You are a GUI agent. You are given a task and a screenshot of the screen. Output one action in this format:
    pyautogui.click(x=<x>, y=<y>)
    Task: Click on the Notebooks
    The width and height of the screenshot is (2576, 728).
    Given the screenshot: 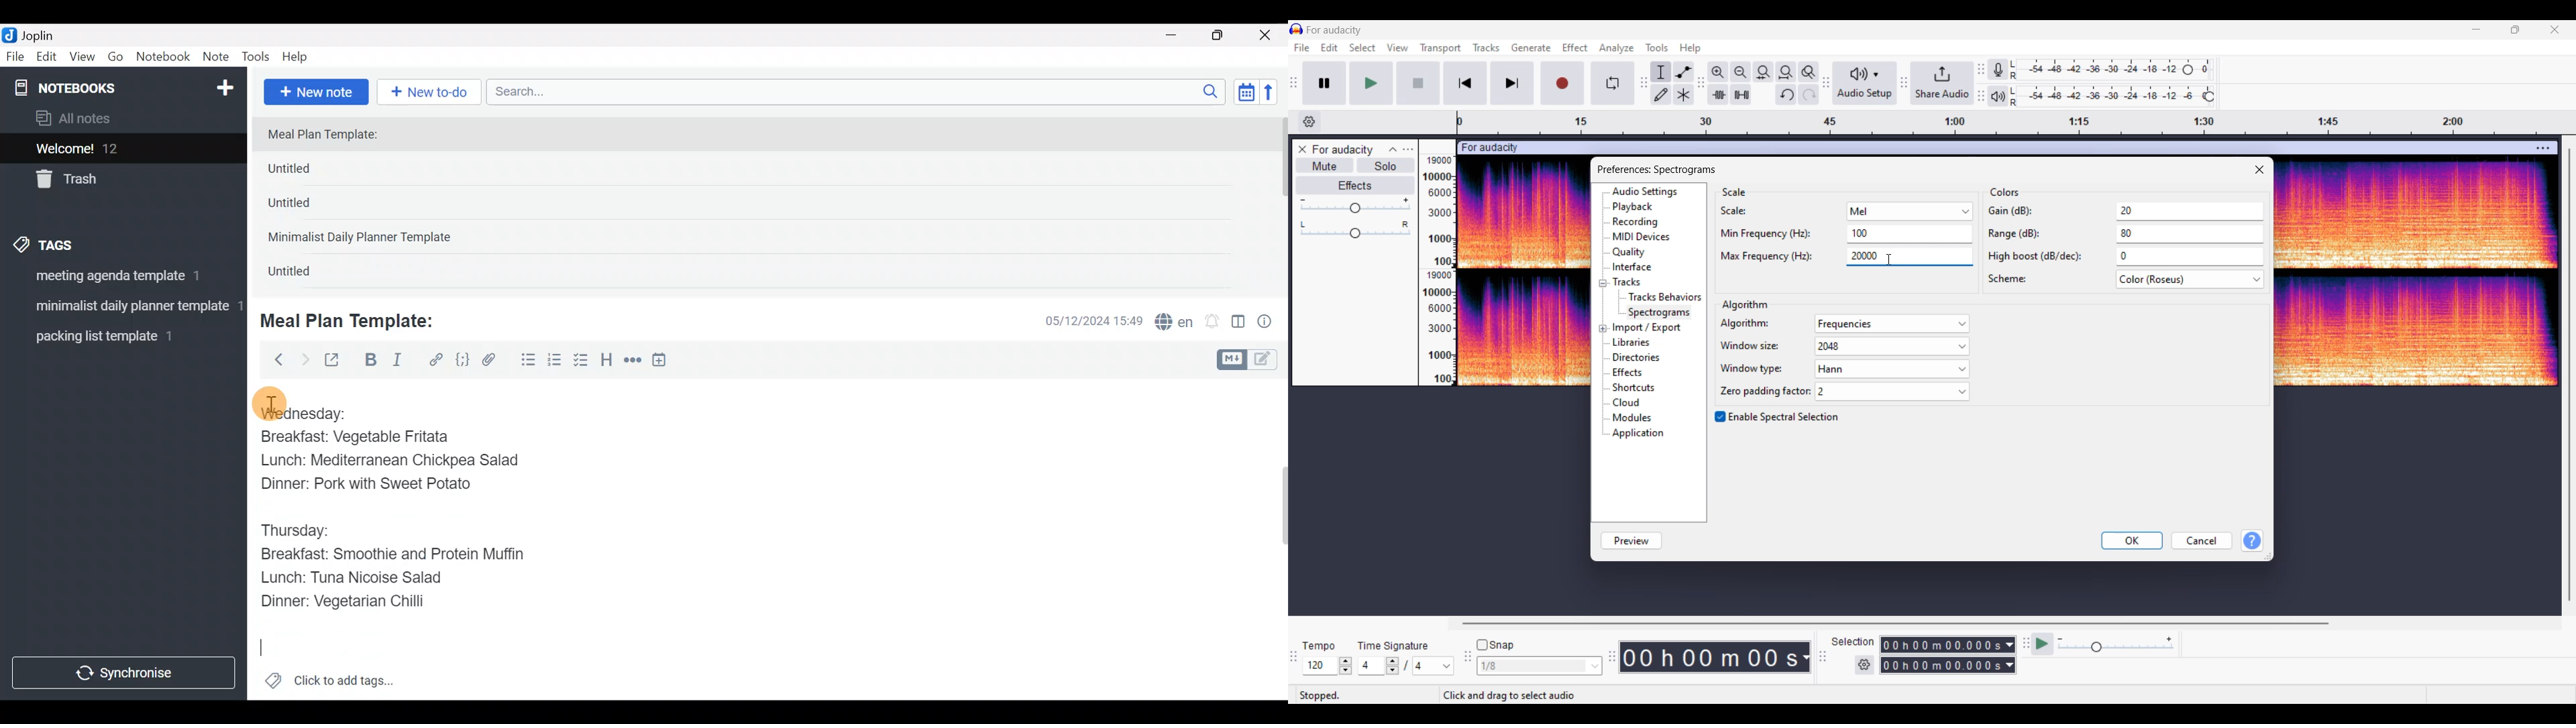 What is the action you would take?
    pyautogui.click(x=95, y=87)
    